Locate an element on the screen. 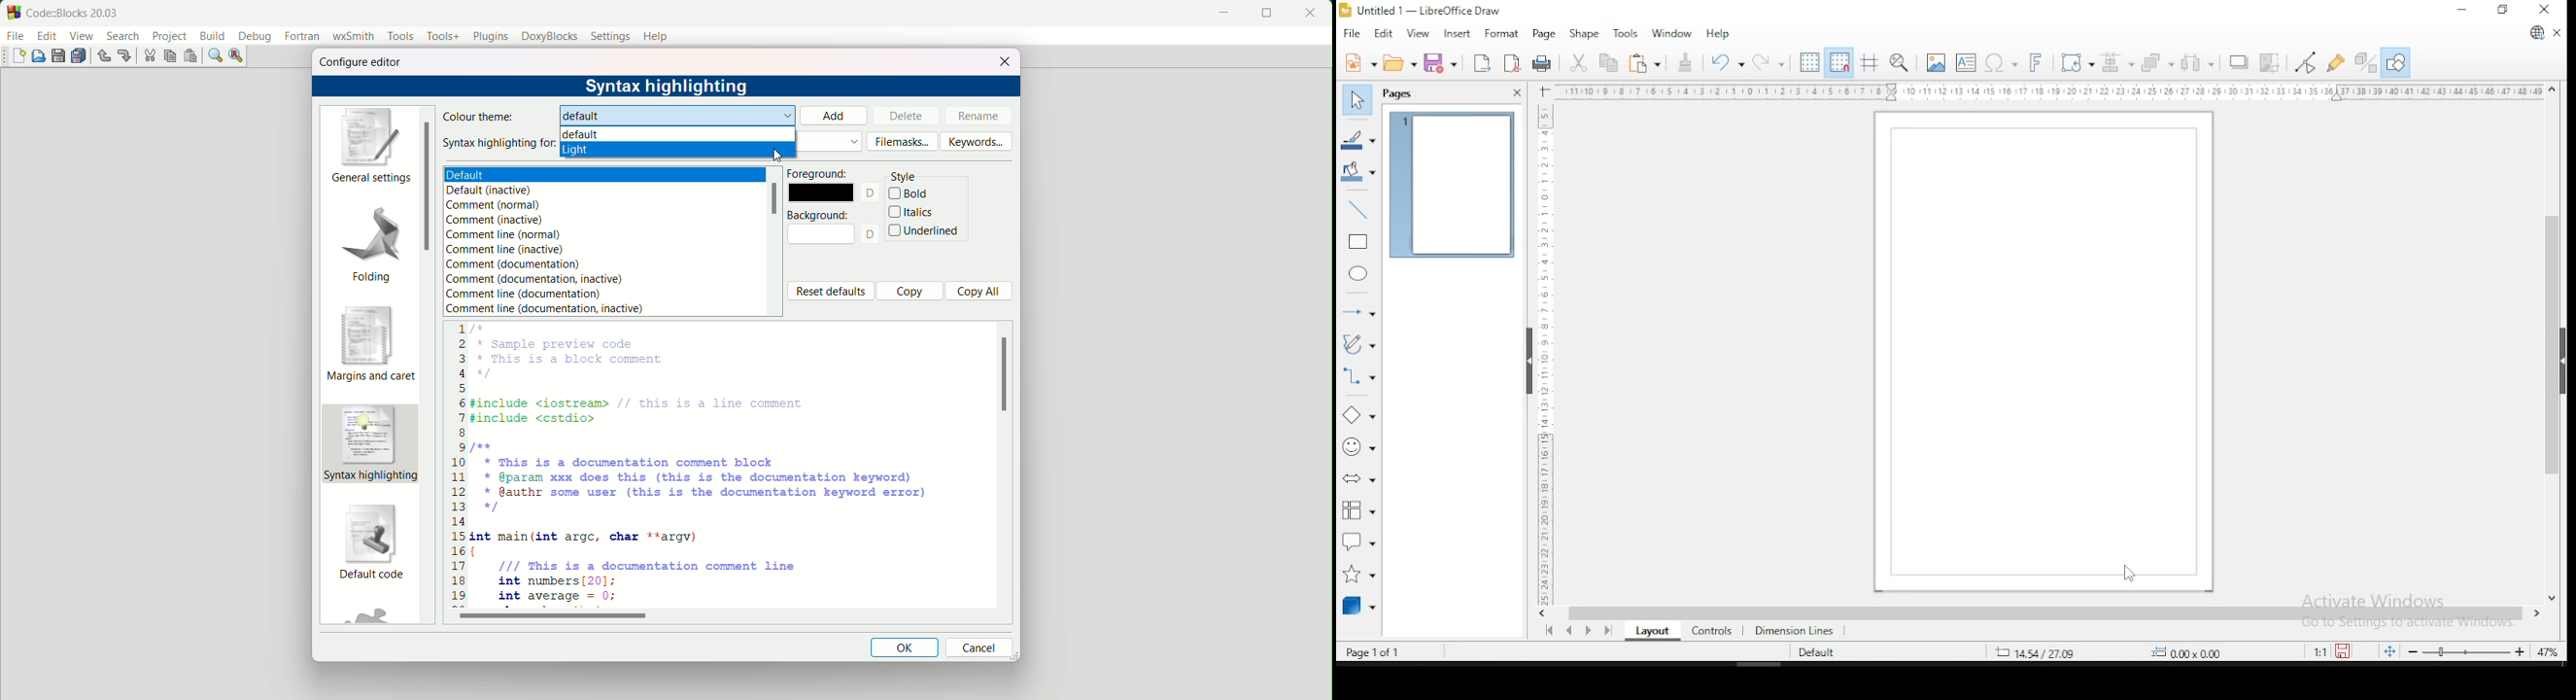 The image size is (2576, 700). configure editor is located at coordinates (362, 63).